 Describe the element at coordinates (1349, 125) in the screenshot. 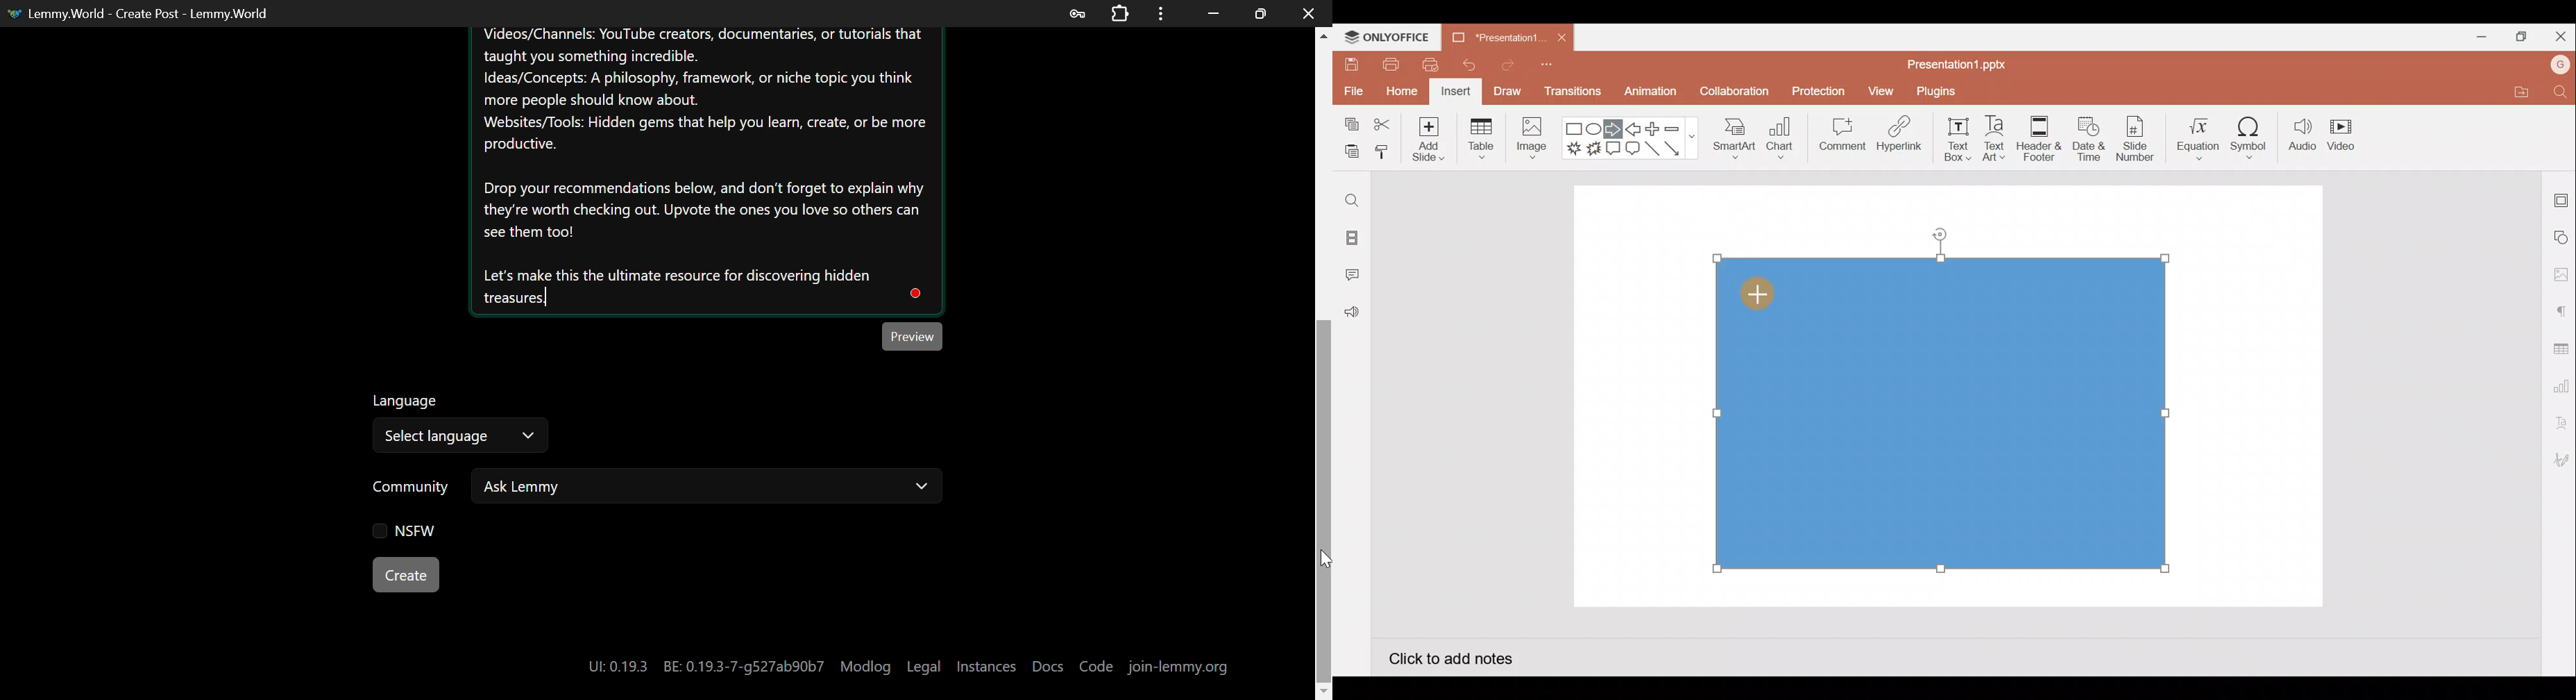

I see `Copy` at that location.